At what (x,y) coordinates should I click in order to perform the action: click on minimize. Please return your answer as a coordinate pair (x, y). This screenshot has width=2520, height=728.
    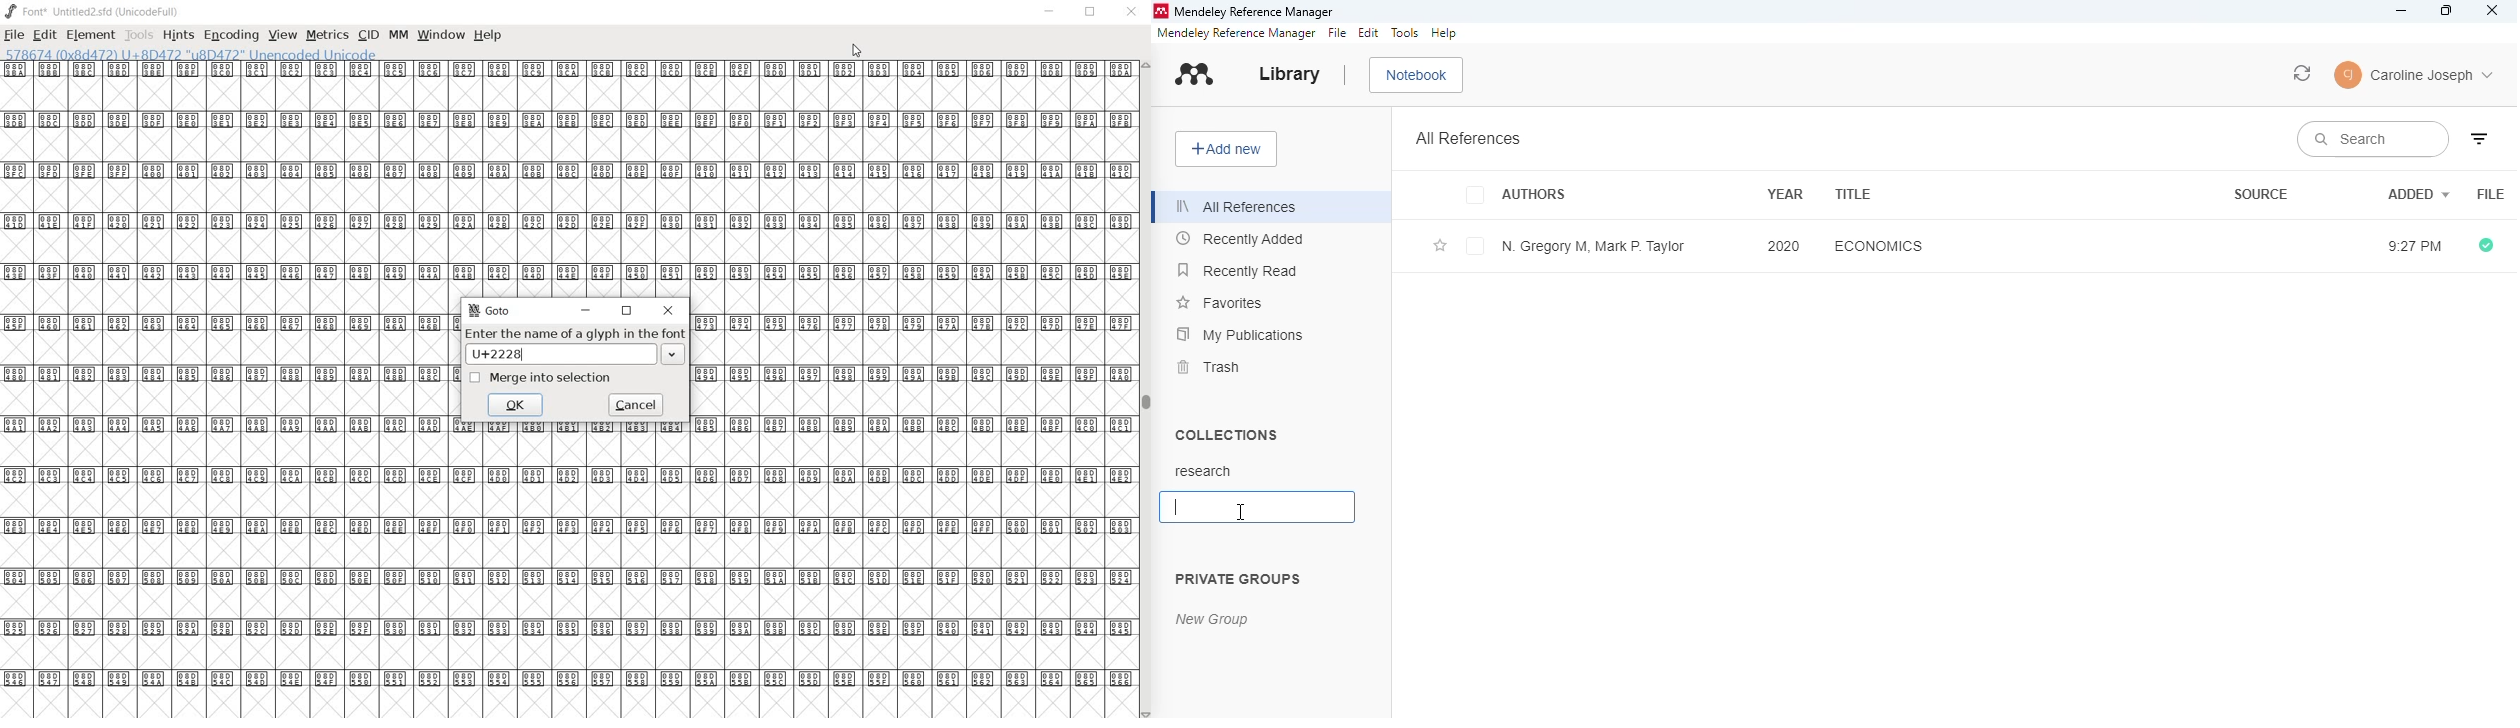
    Looking at the image, I should click on (2402, 11).